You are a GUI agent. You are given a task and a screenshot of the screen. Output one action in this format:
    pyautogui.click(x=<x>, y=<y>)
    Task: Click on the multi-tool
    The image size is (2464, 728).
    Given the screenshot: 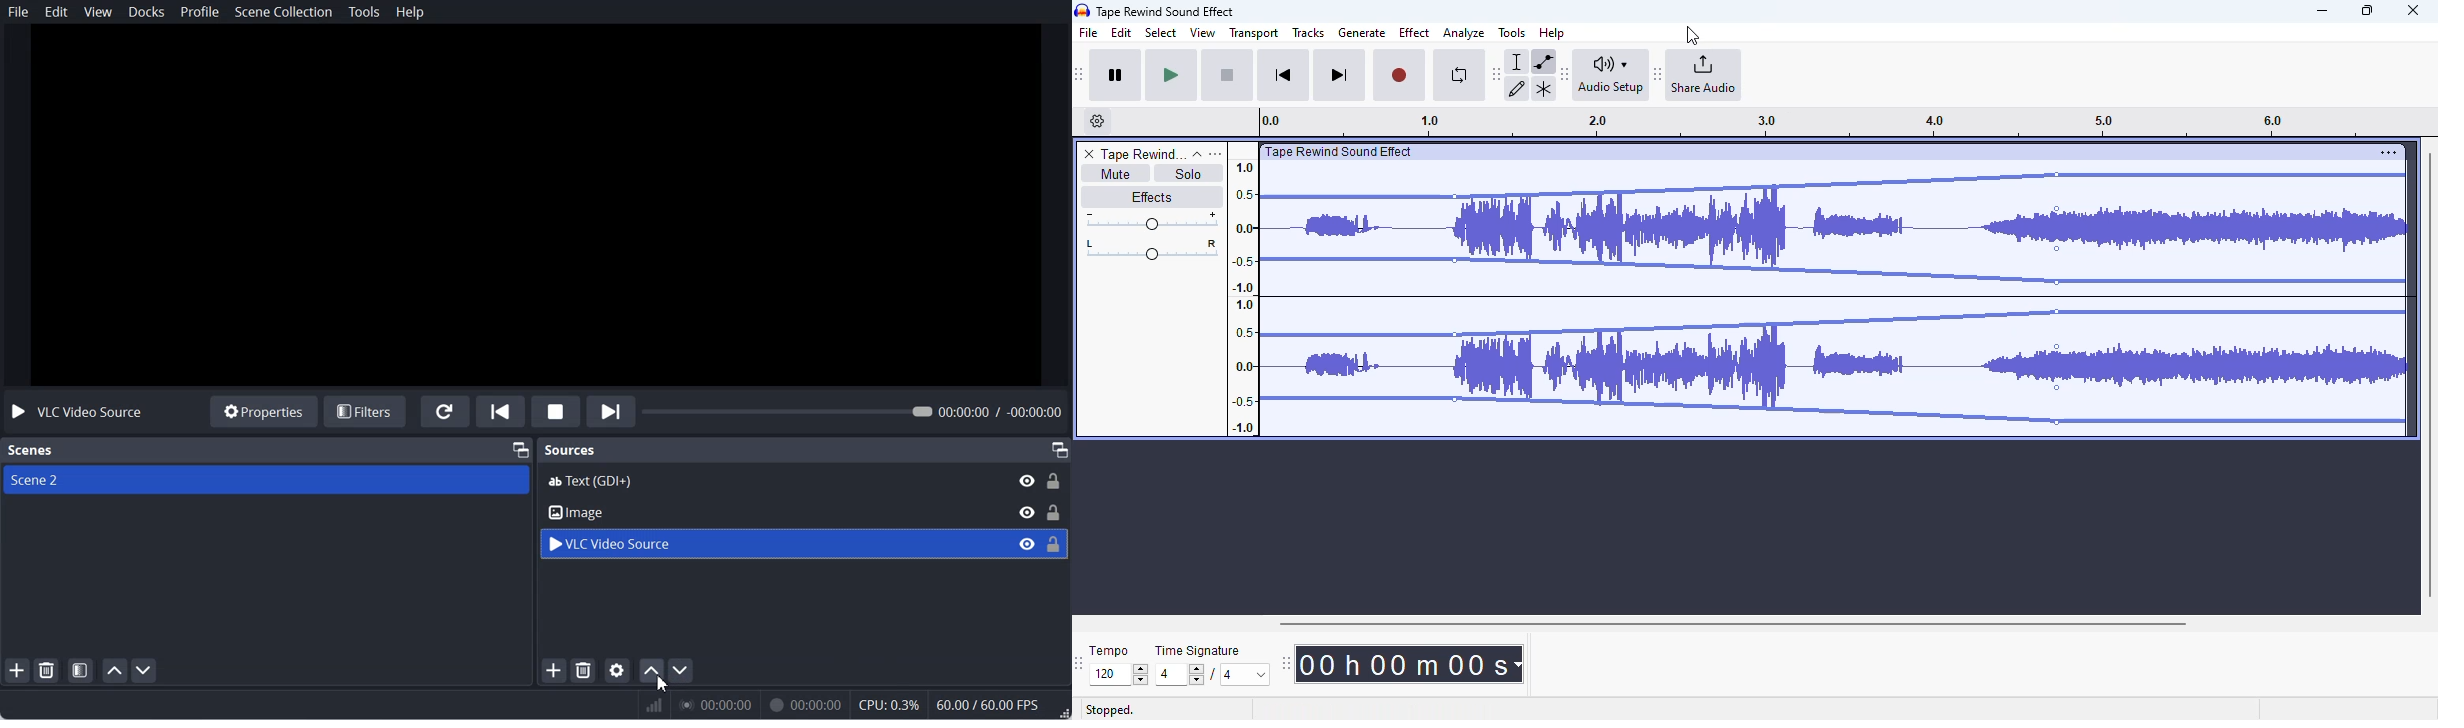 What is the action you would take?
    pyautogui.click(x=1543, y=89)
    